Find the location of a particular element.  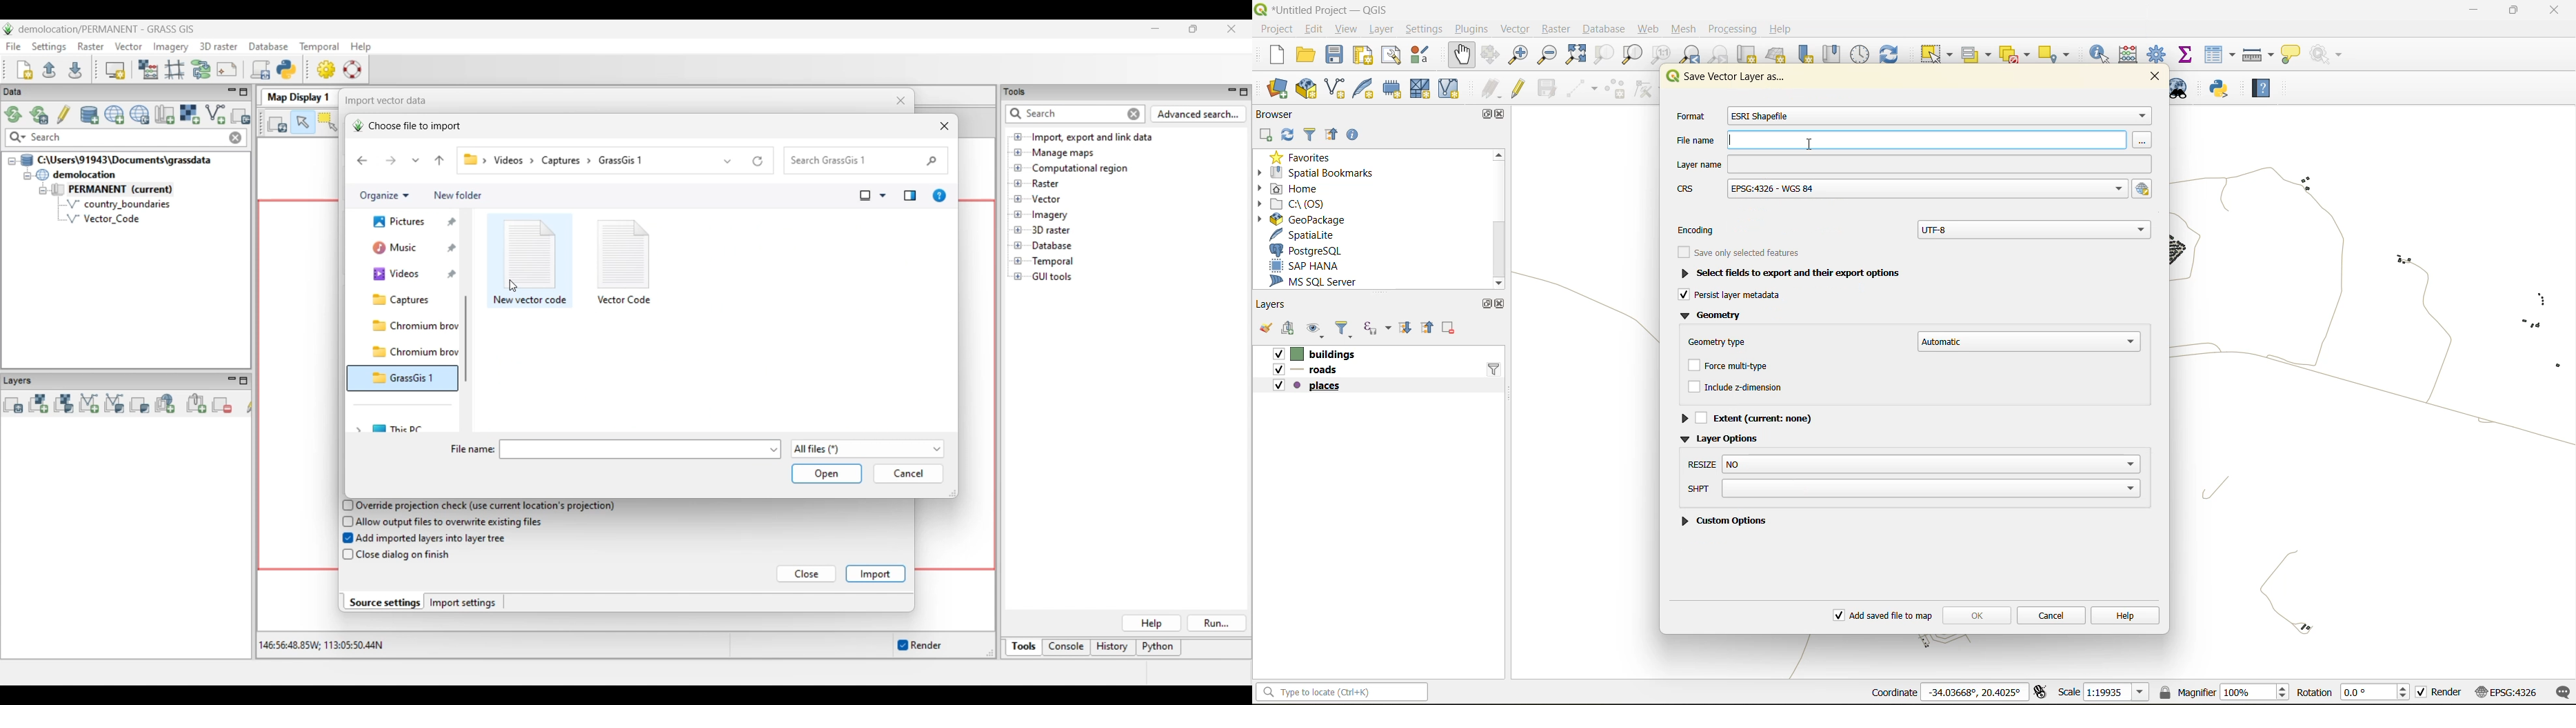

save edits is located at coordinates (1549, 87).